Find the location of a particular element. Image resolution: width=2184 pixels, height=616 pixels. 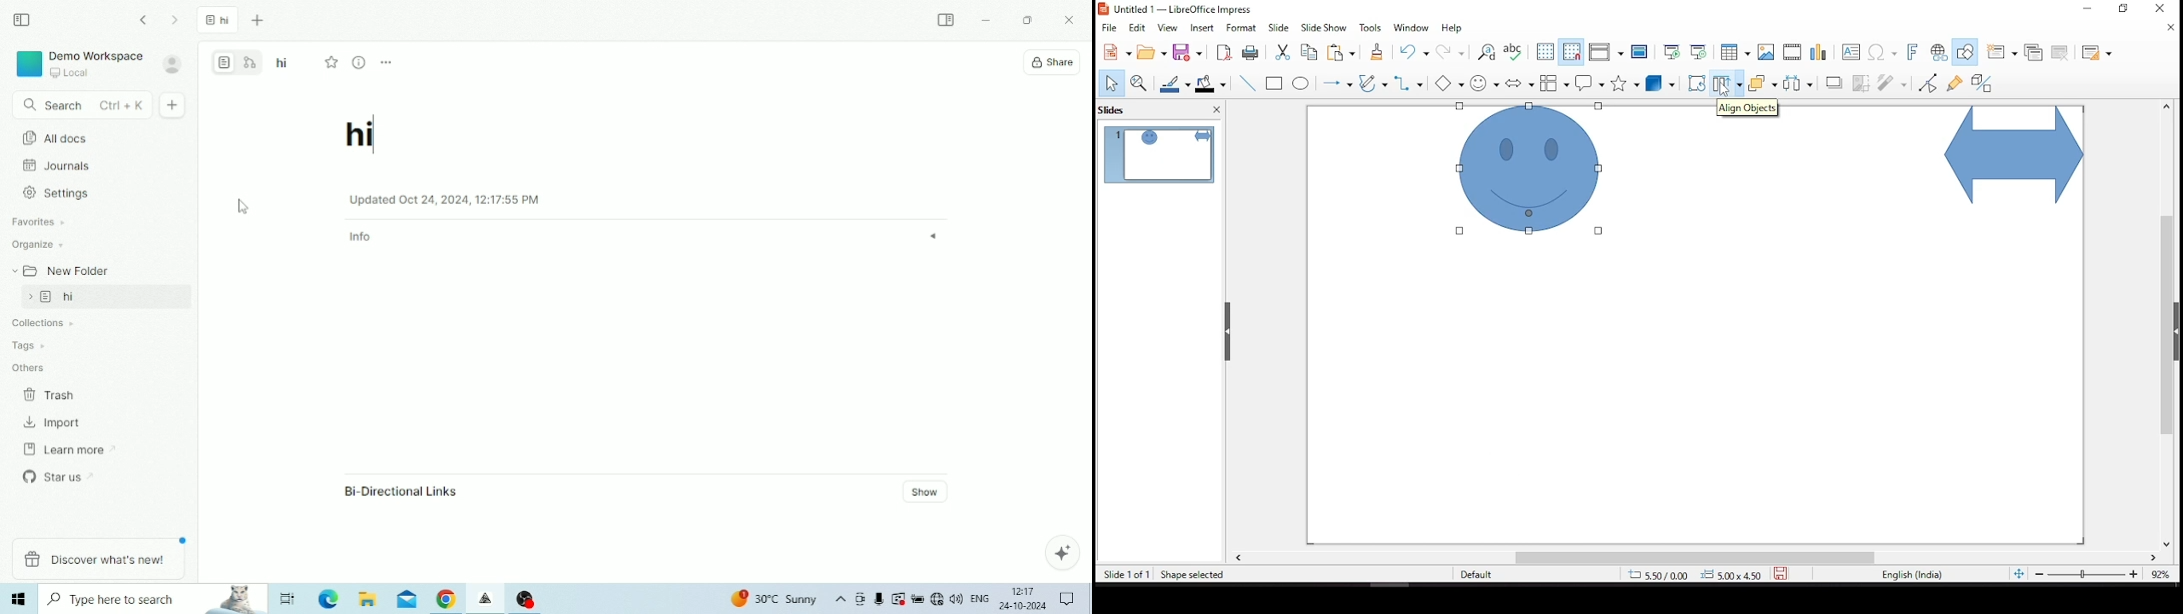

line is located at coordinates (1248, 84).